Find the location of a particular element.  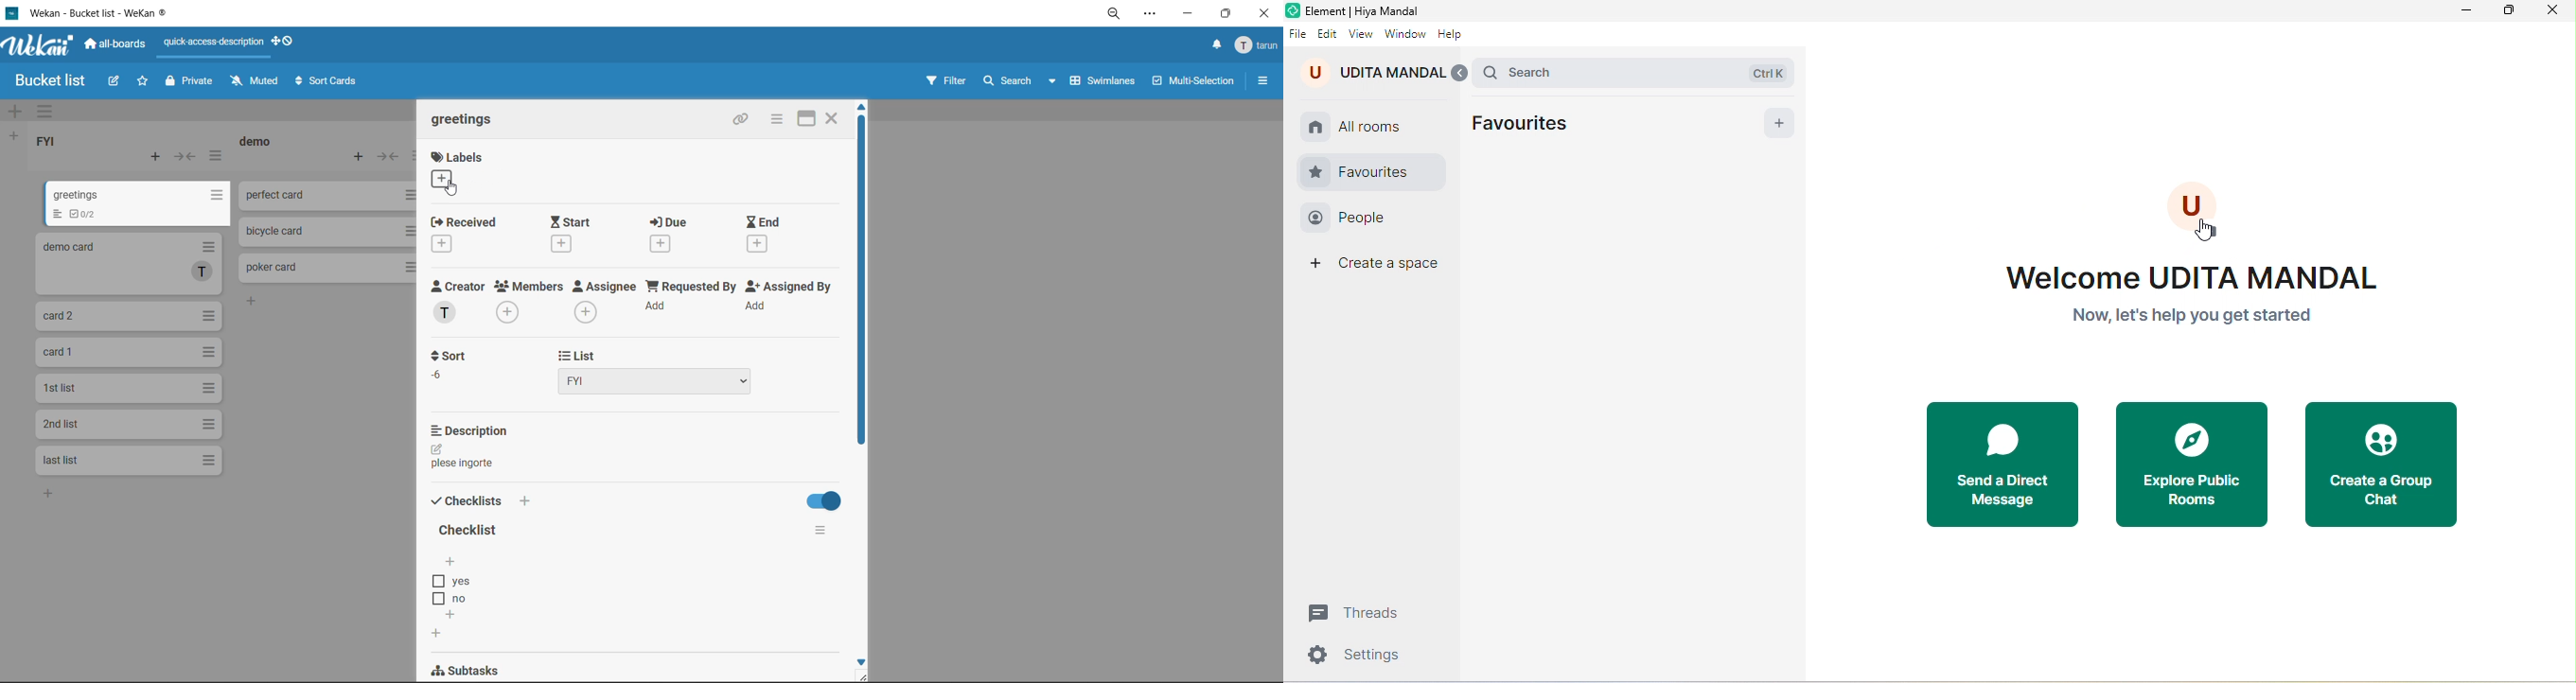

filter is located at coordinates (946, 86).